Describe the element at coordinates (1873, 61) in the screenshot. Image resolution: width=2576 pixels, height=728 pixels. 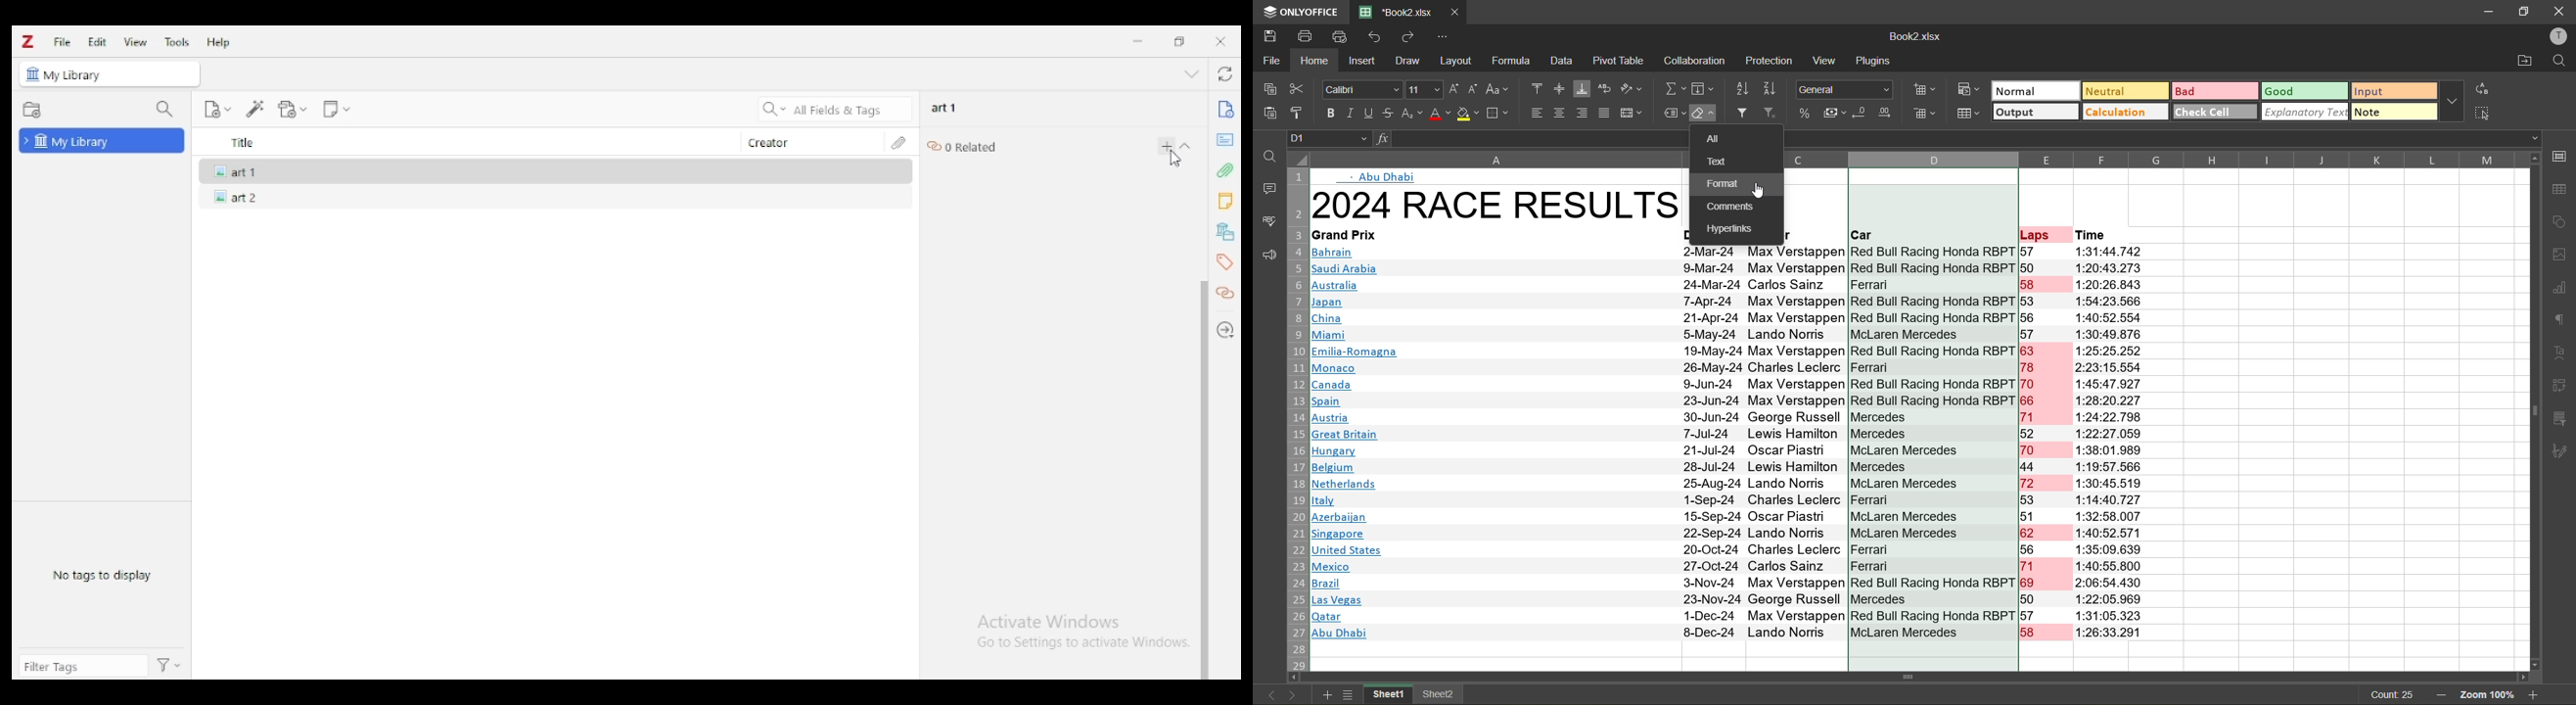
I see `plugins` at that location.